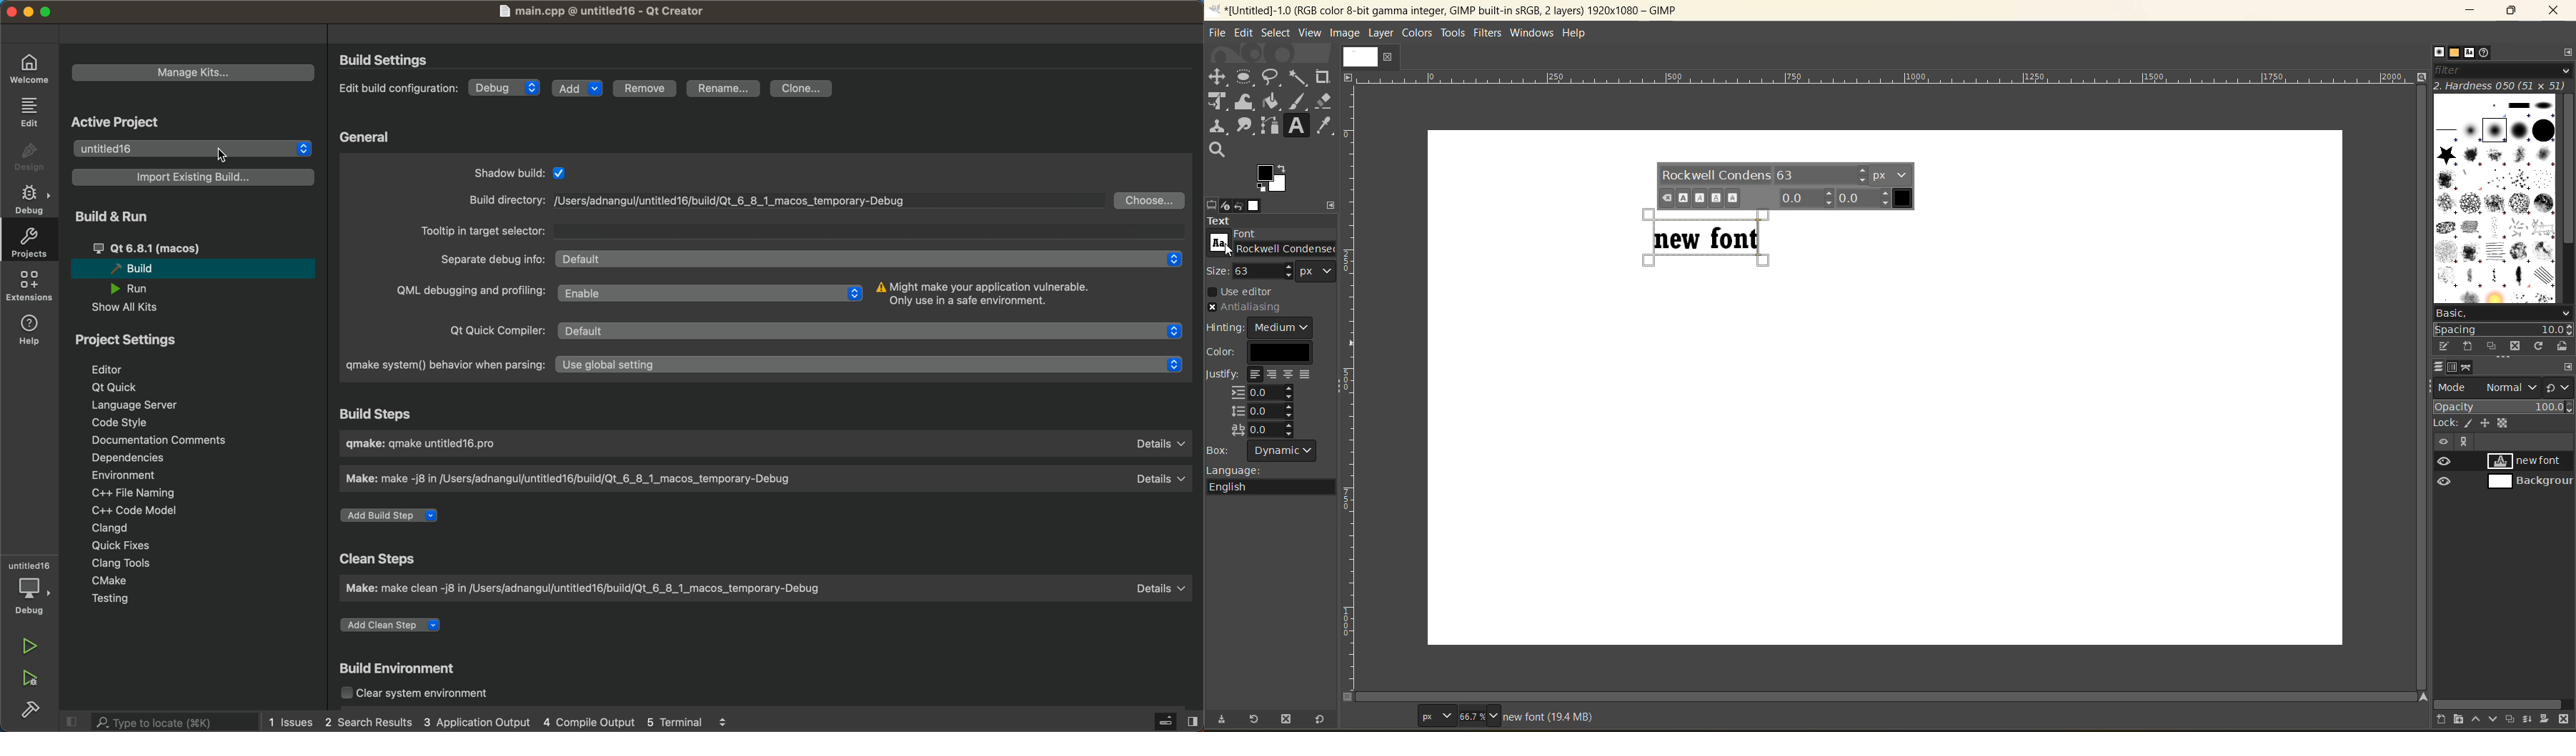 Image resolution: width=2576 pixels, height=756 pixels. What do you see at coordinates (2532, 463) in the screenshot?
I see `new font` at bounding box center [2532, 463].